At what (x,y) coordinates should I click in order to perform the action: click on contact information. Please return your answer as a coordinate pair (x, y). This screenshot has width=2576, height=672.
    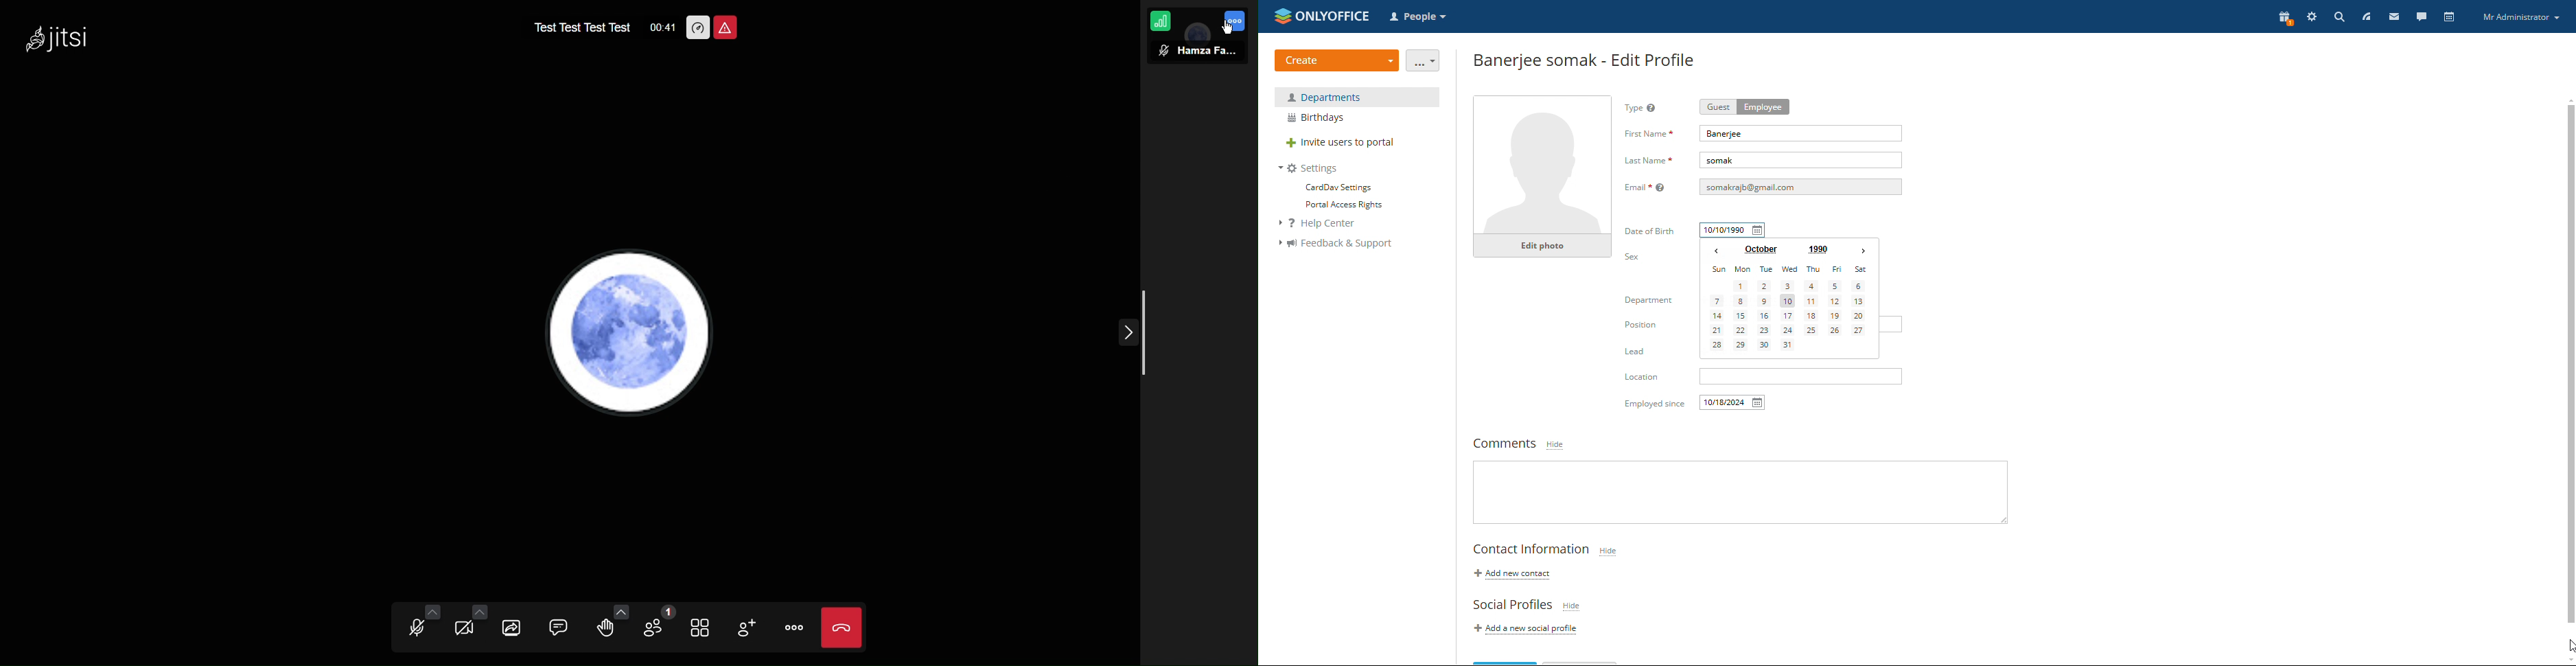
    Looking at the image, I should click on (1531, 550).